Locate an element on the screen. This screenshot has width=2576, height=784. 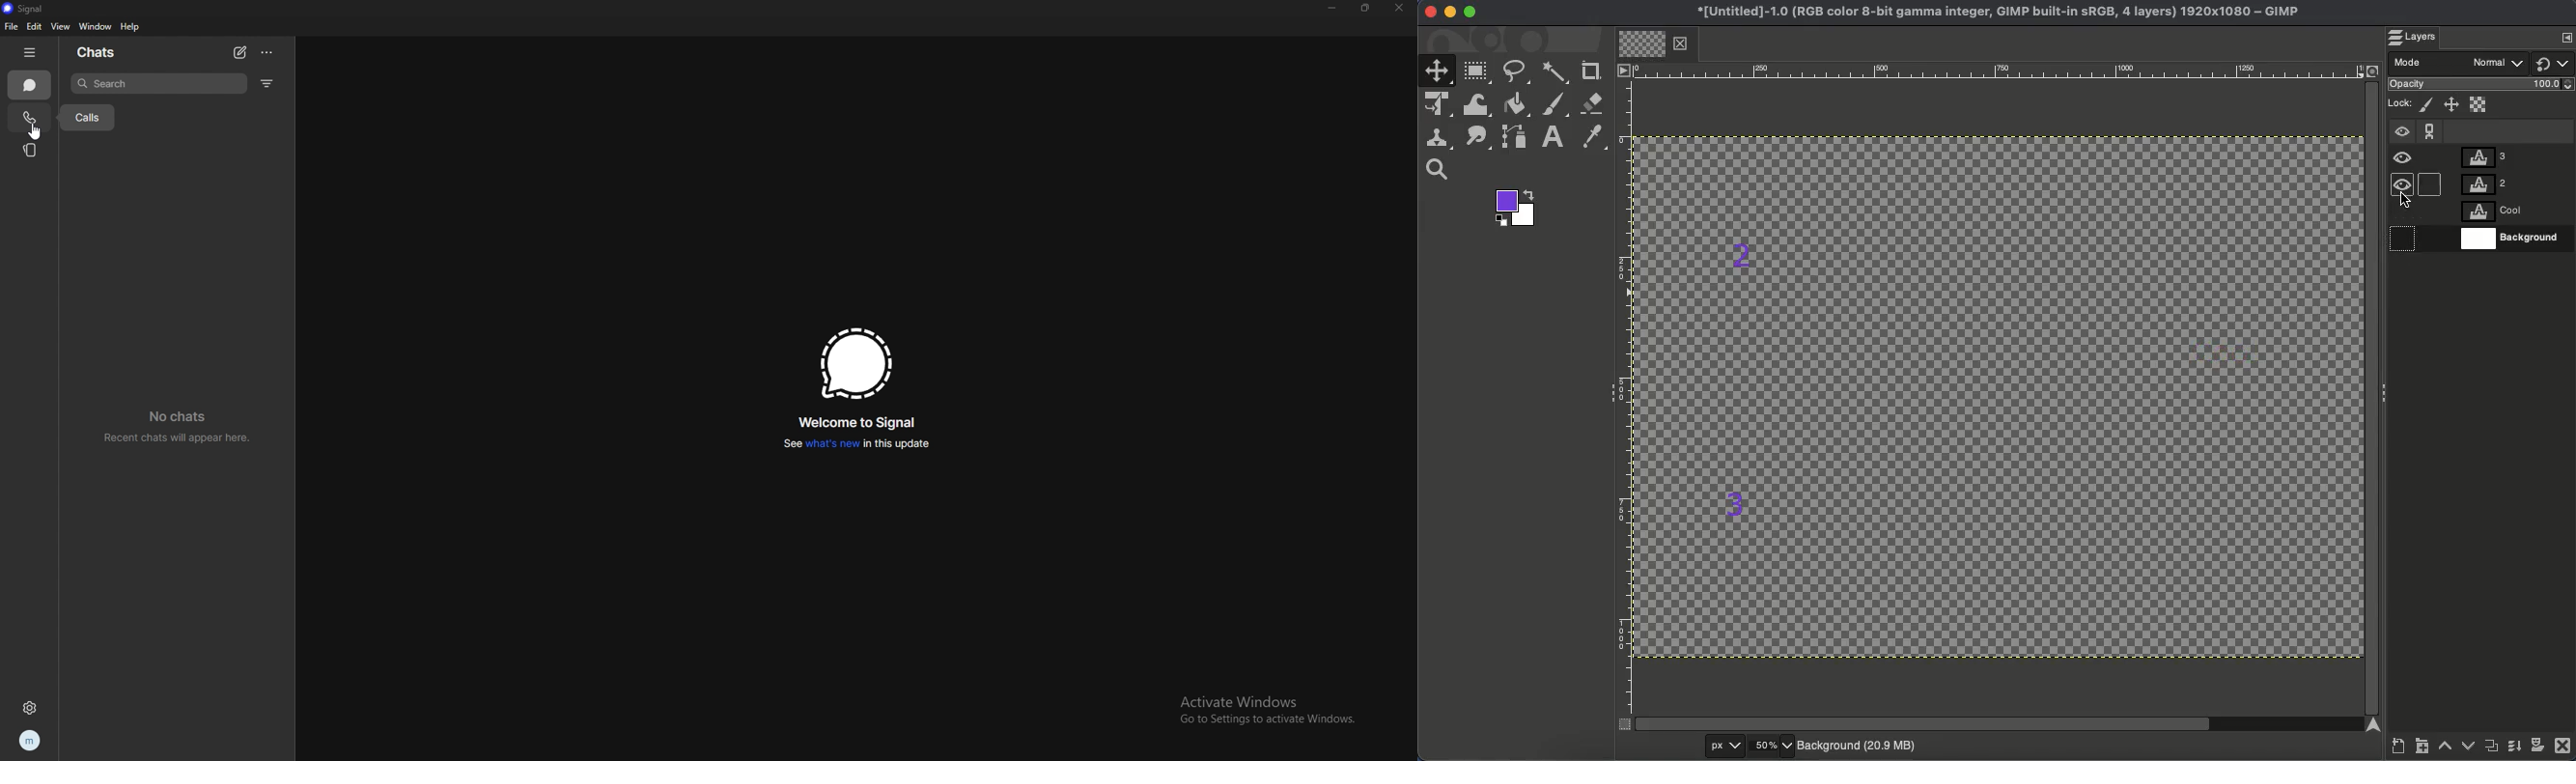
edit is located at coordinates (35, 27).